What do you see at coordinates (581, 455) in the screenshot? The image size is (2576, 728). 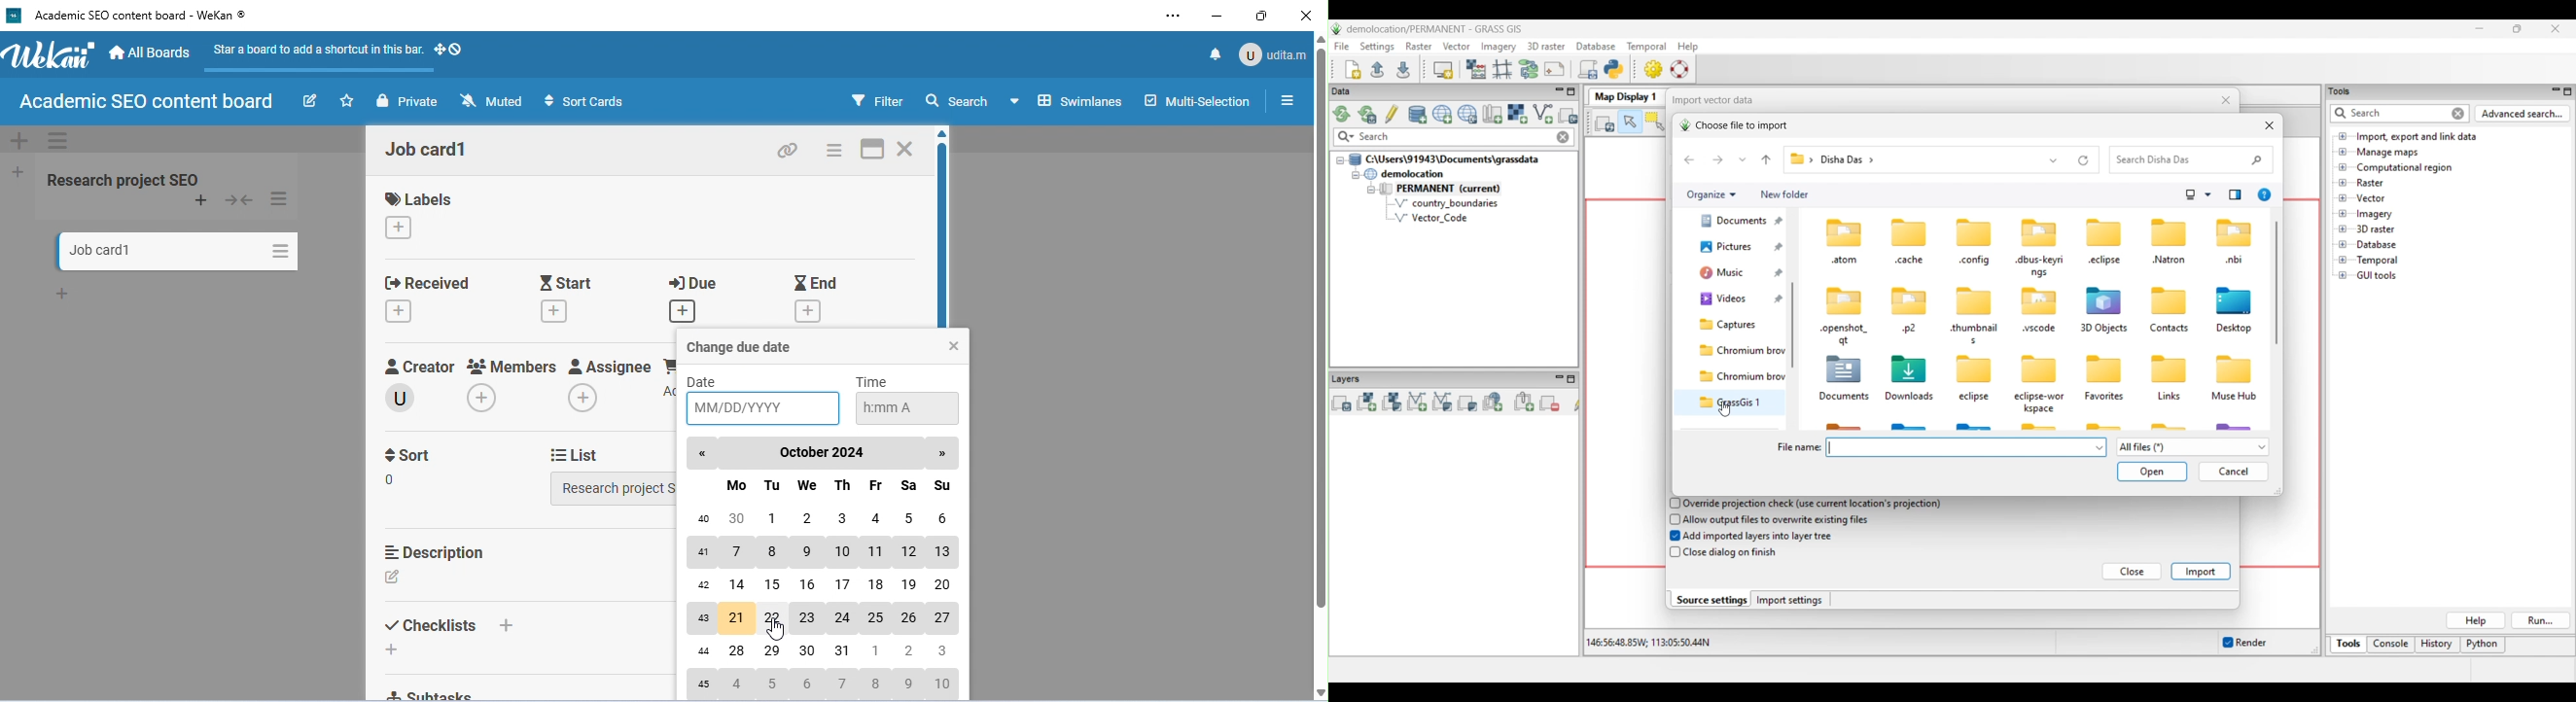 I see `list` at bounding box center [581, 455].